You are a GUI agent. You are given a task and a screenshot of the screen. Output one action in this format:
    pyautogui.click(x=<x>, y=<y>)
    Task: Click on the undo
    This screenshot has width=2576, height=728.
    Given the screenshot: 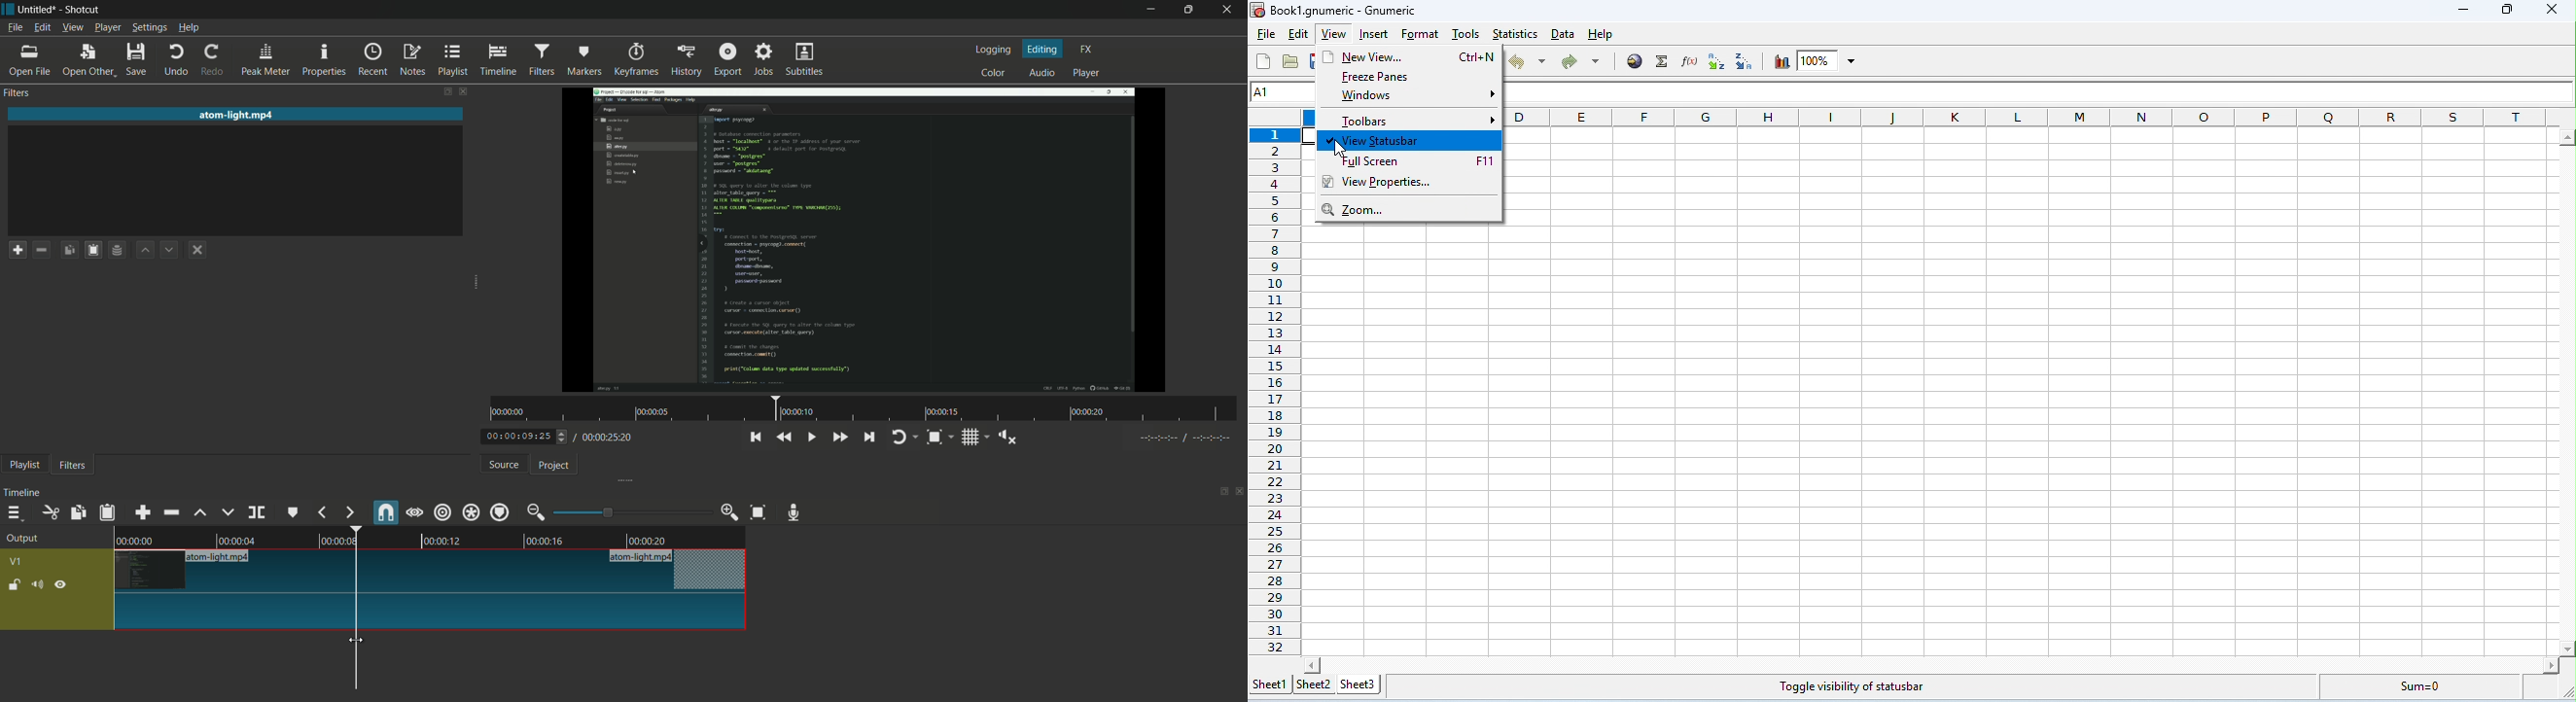 What is the action you would take?
    pyautogui.click(x=177, y=60)
    